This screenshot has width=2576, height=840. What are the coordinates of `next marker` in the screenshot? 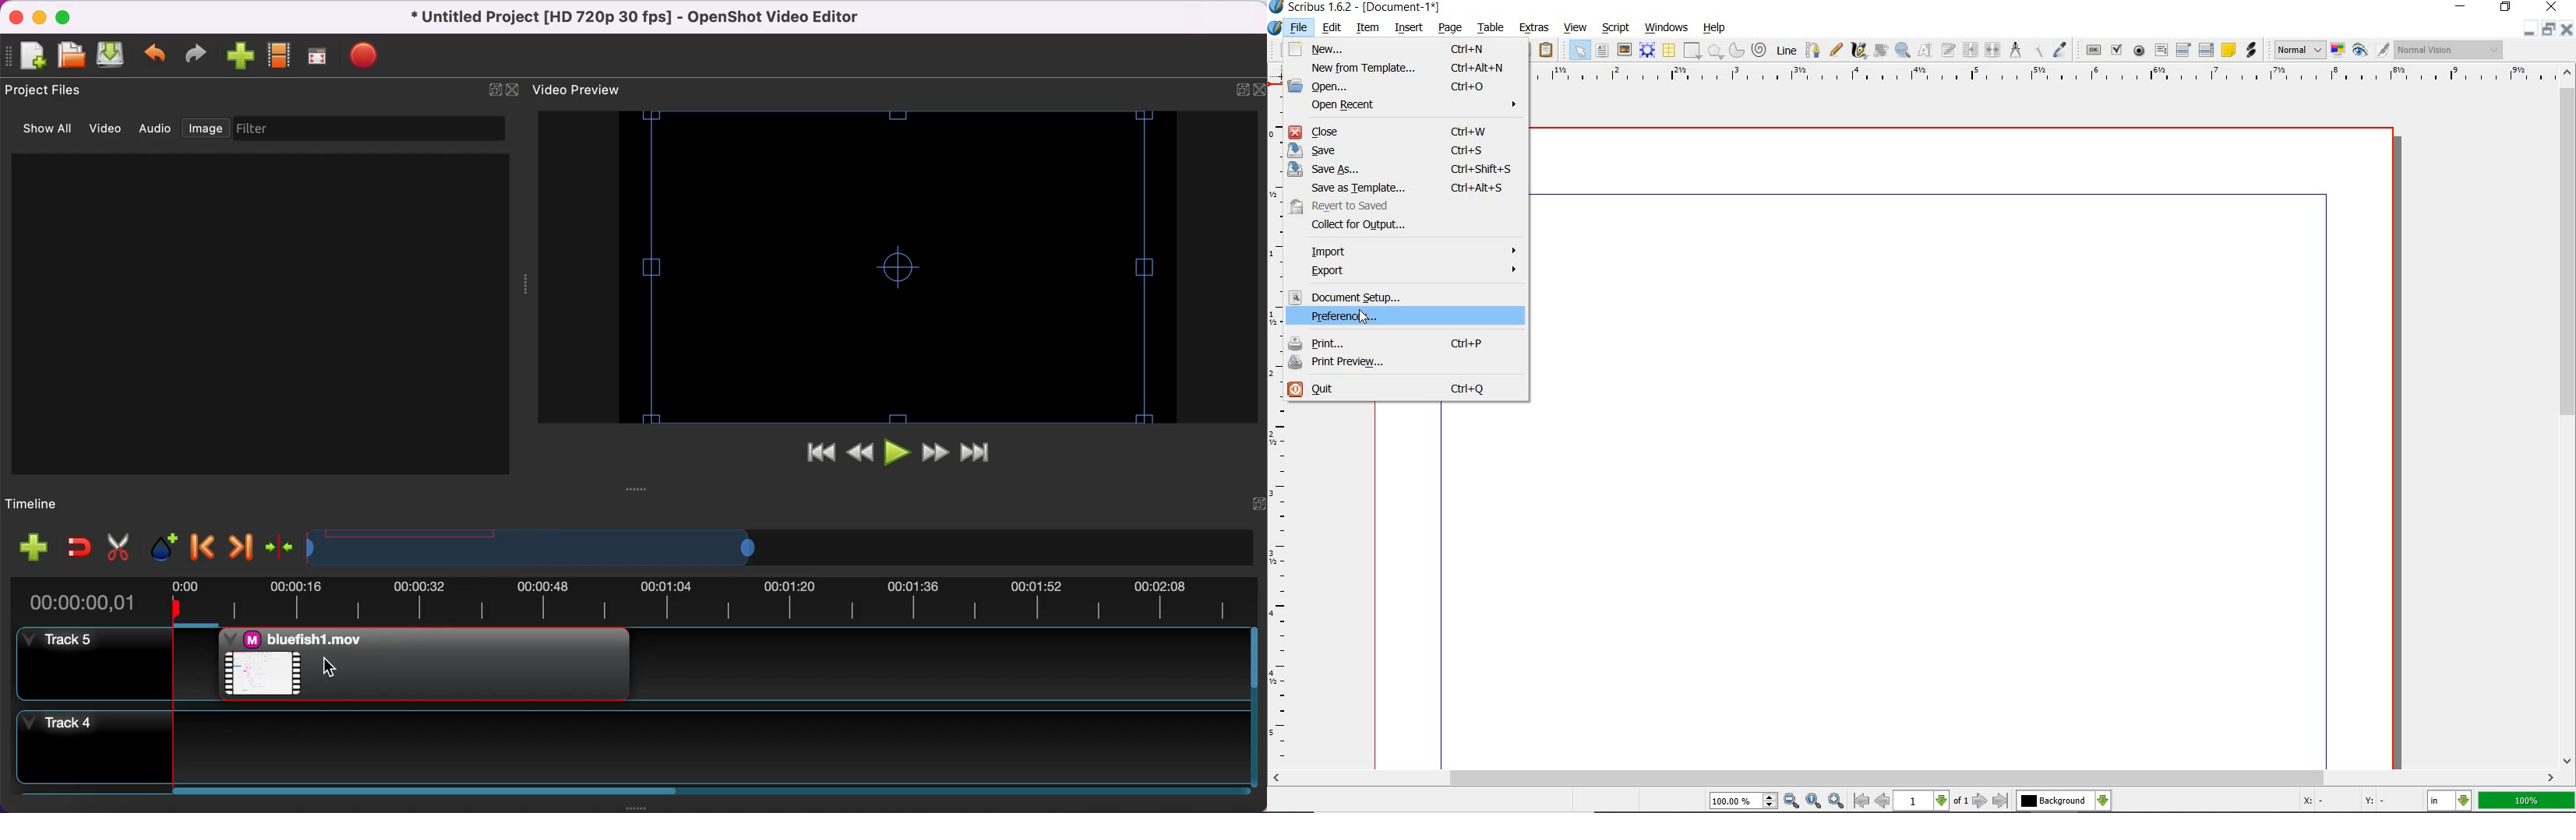 It's located at (241, 548).